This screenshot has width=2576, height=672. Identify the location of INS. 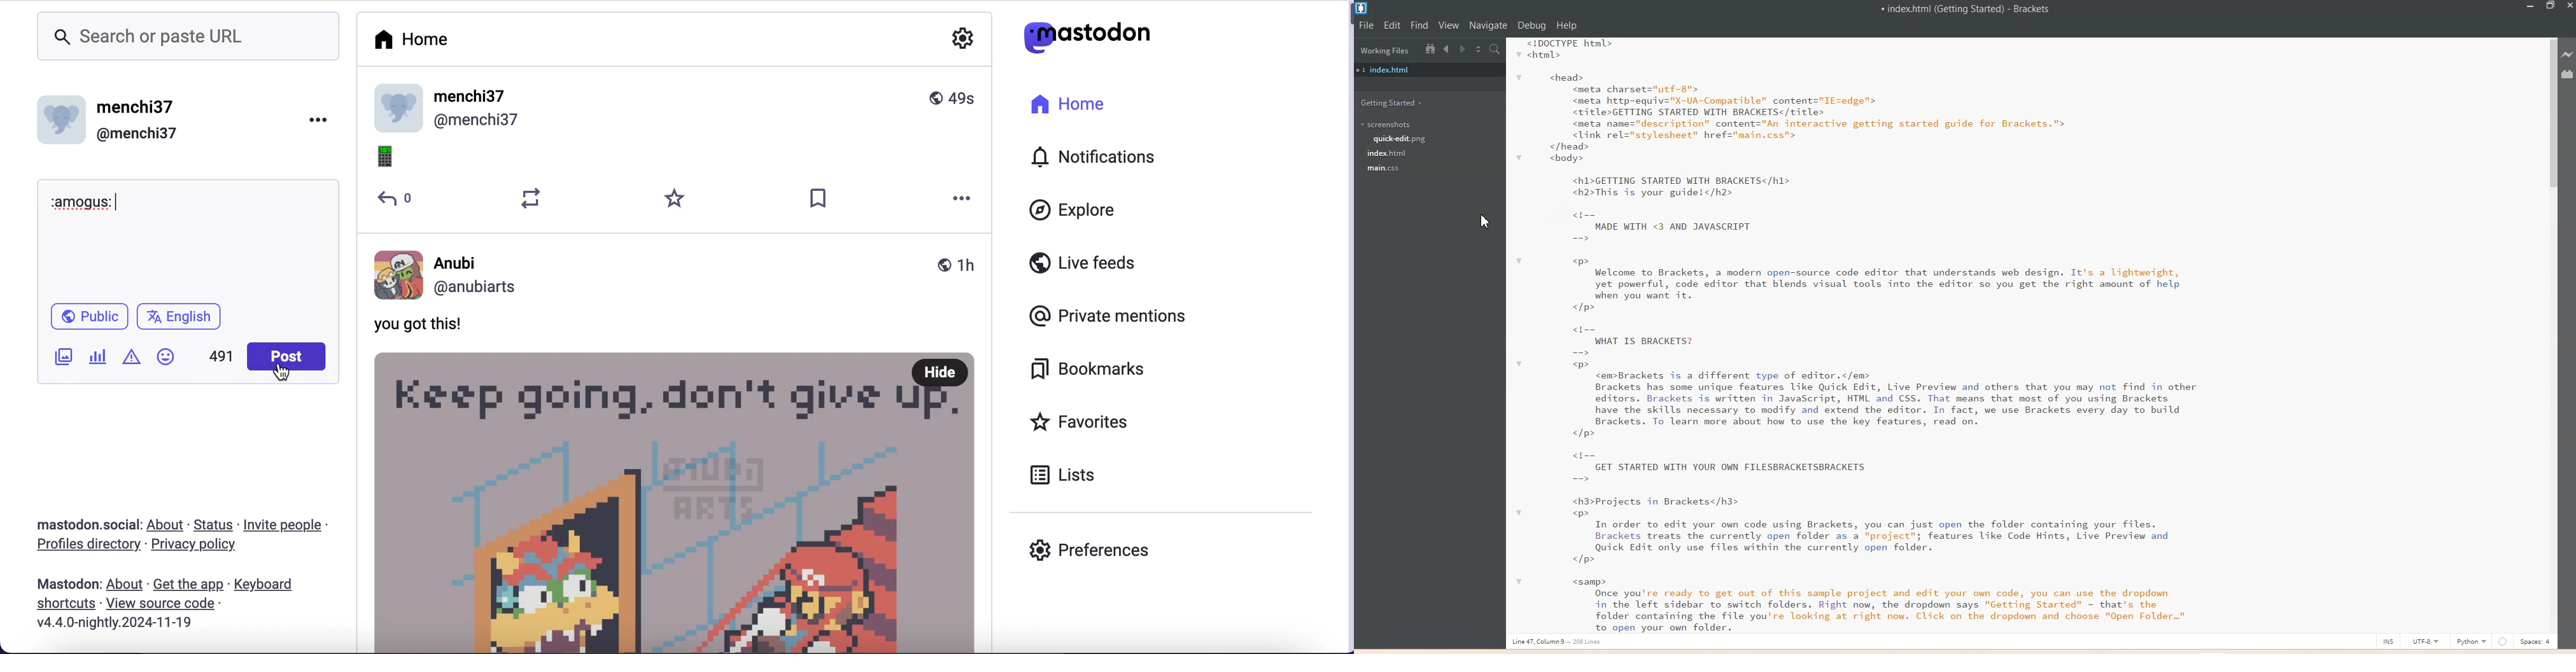
(2388, 641).